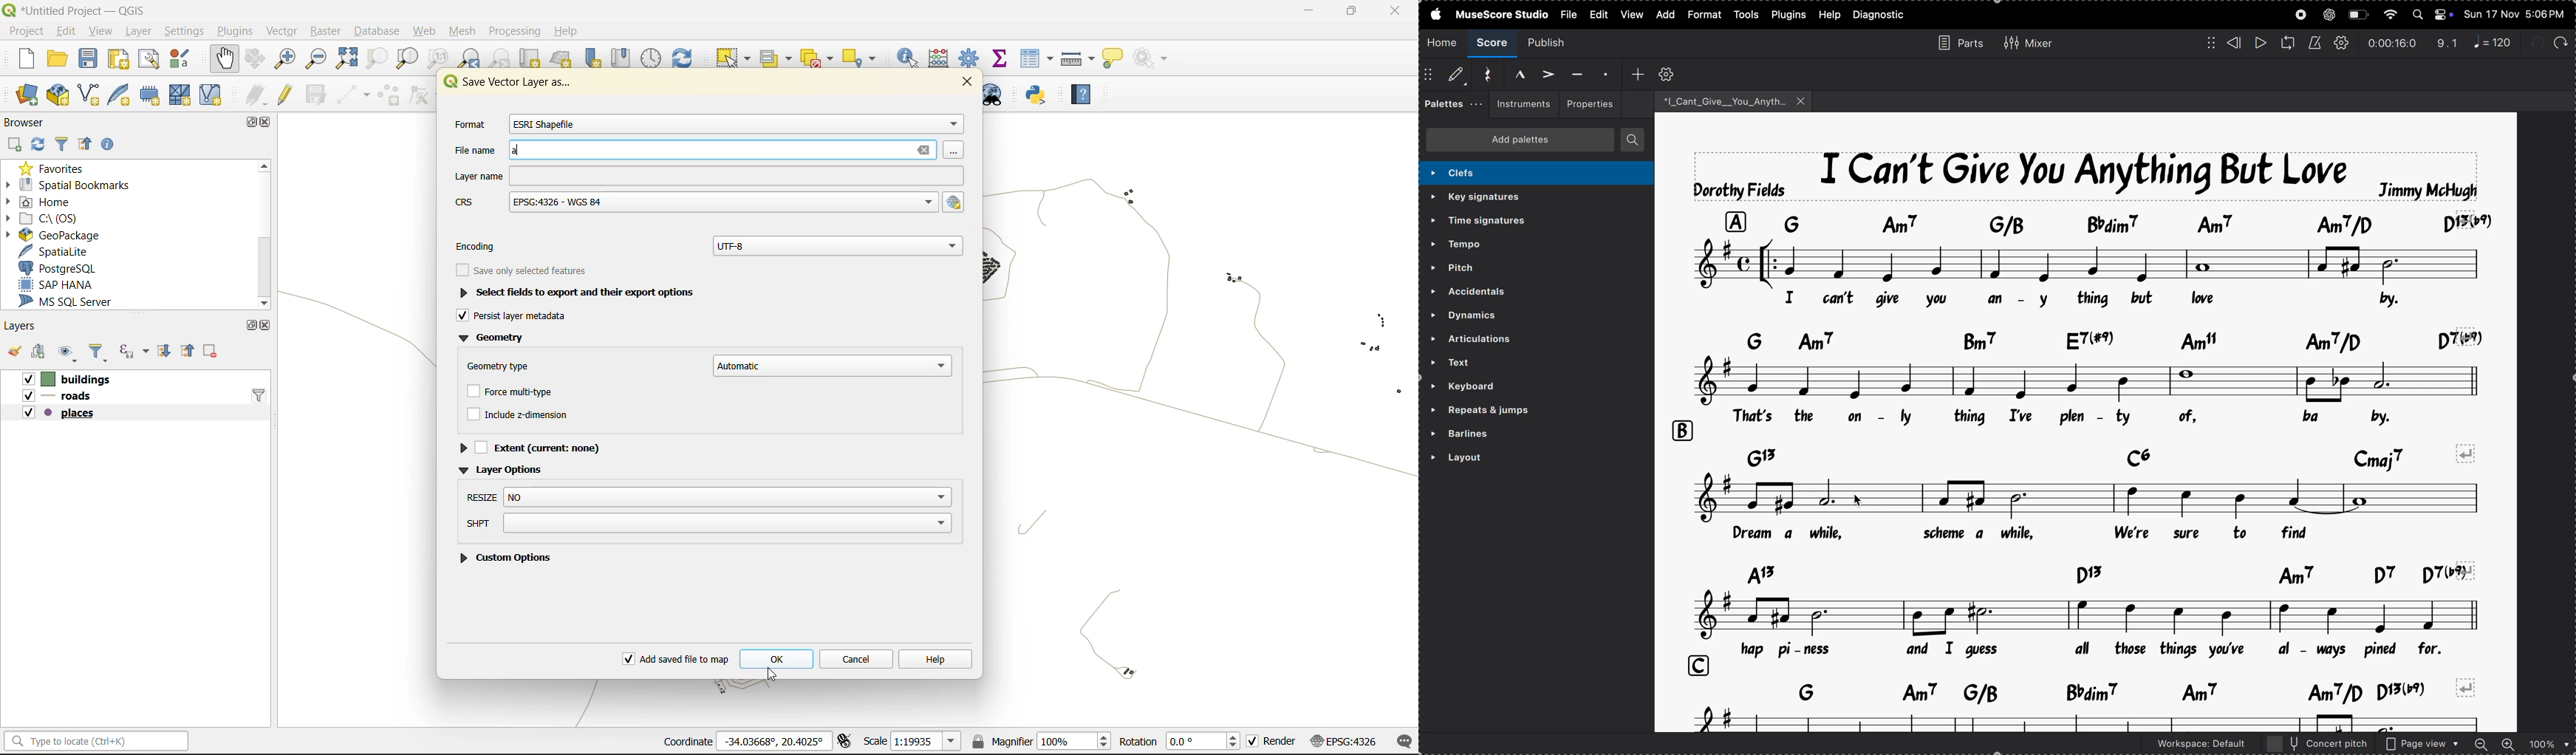 Image resolution: width=2576 pixels, height=756 pixels. I want to click on notes, so click(2084, 615).